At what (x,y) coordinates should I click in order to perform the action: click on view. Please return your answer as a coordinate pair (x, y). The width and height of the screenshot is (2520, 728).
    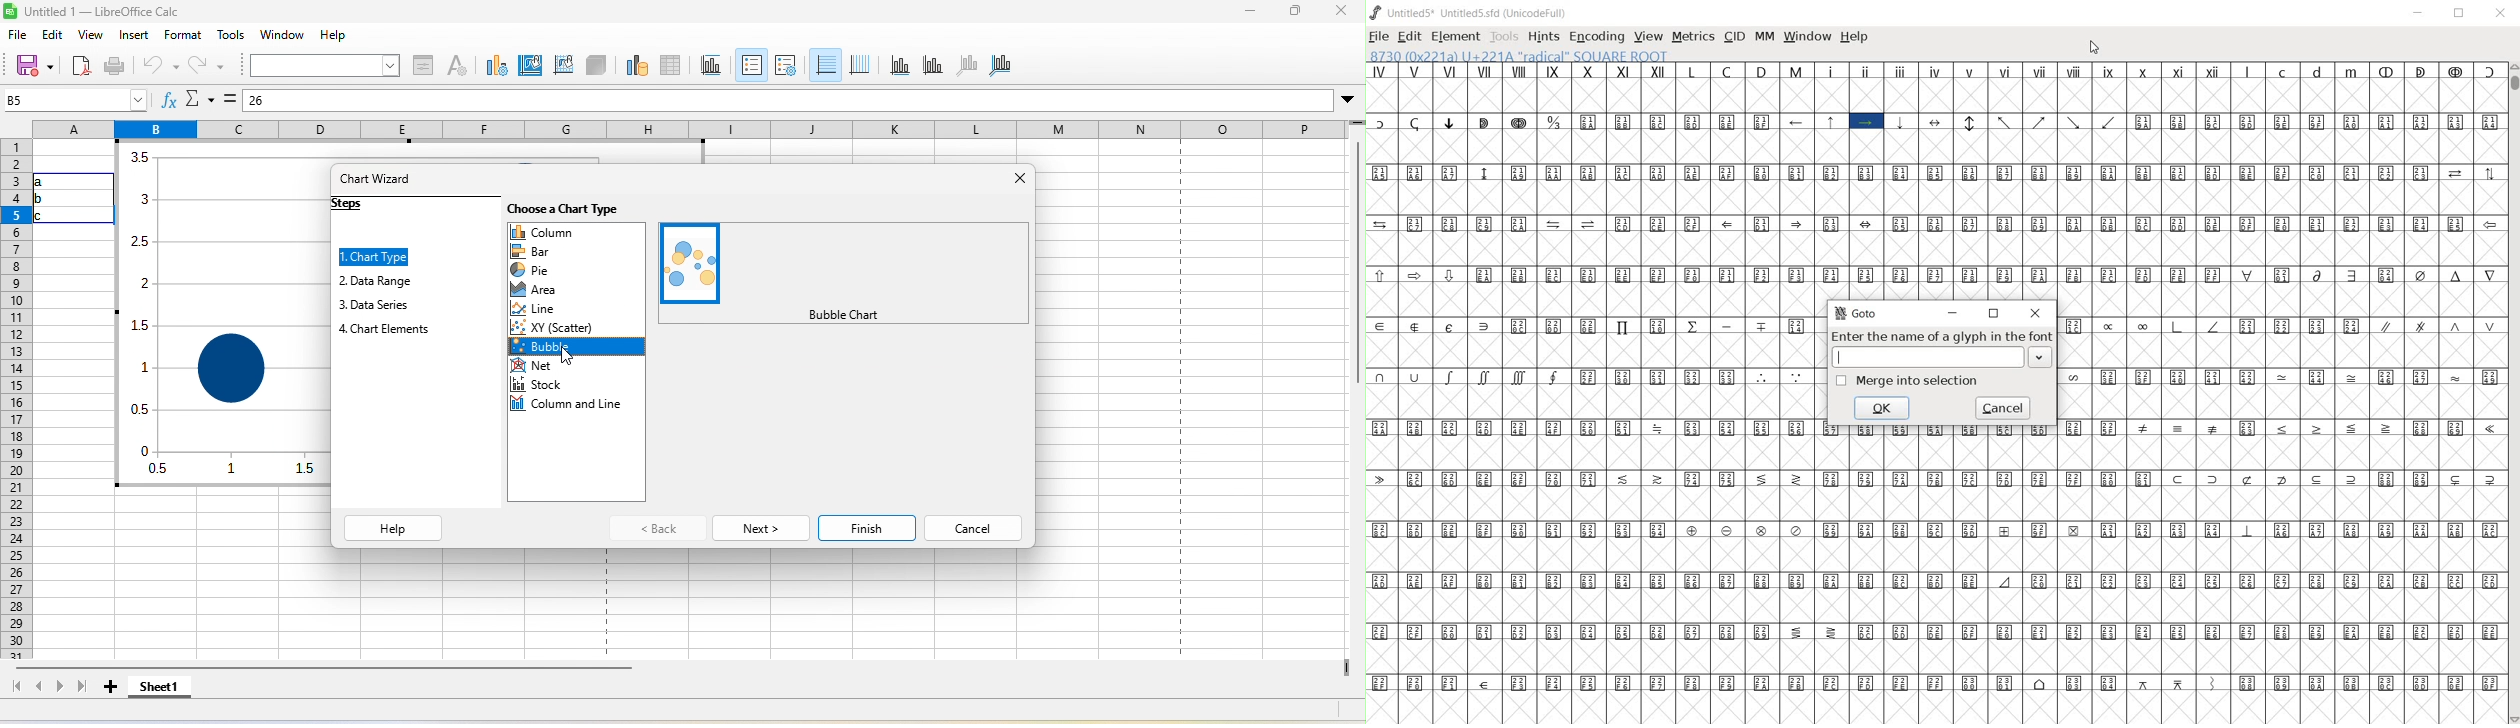
    Looking at the image, I should click on (94, 39).